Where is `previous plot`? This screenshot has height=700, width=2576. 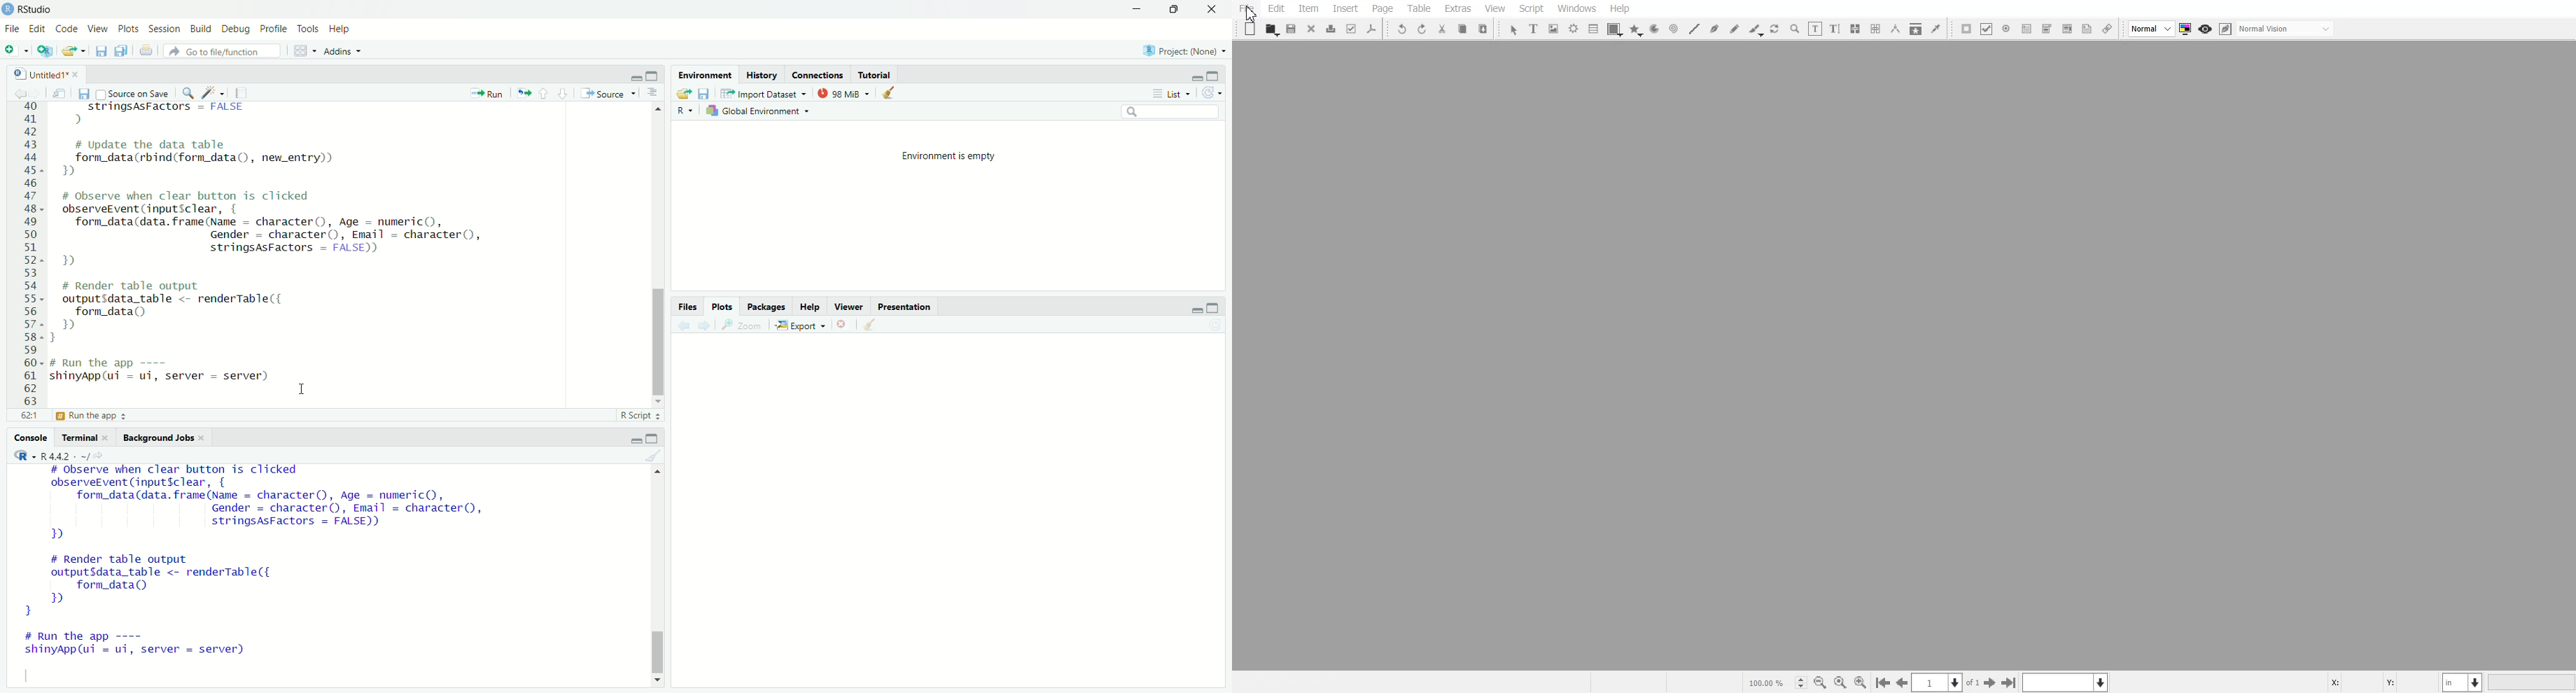
previous plot is located at coordinates (681, 325).